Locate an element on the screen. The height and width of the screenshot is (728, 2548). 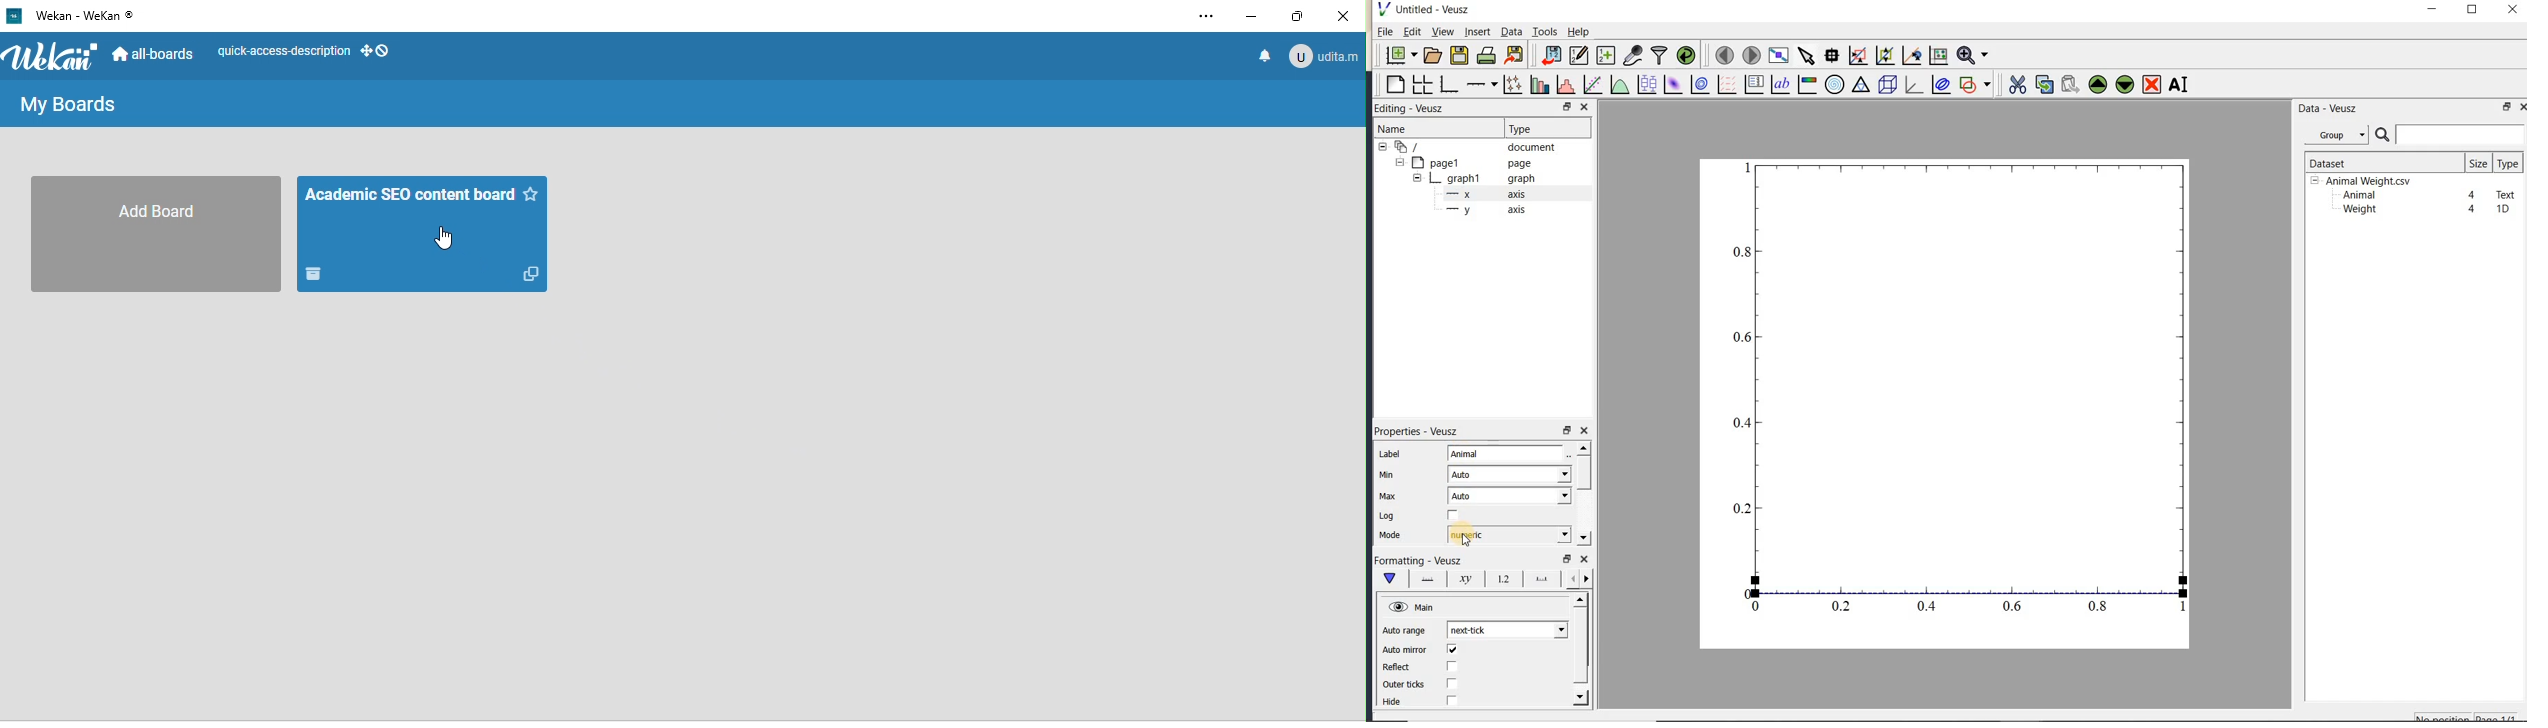
zoom function menus is located at coordinates (1973, 55).